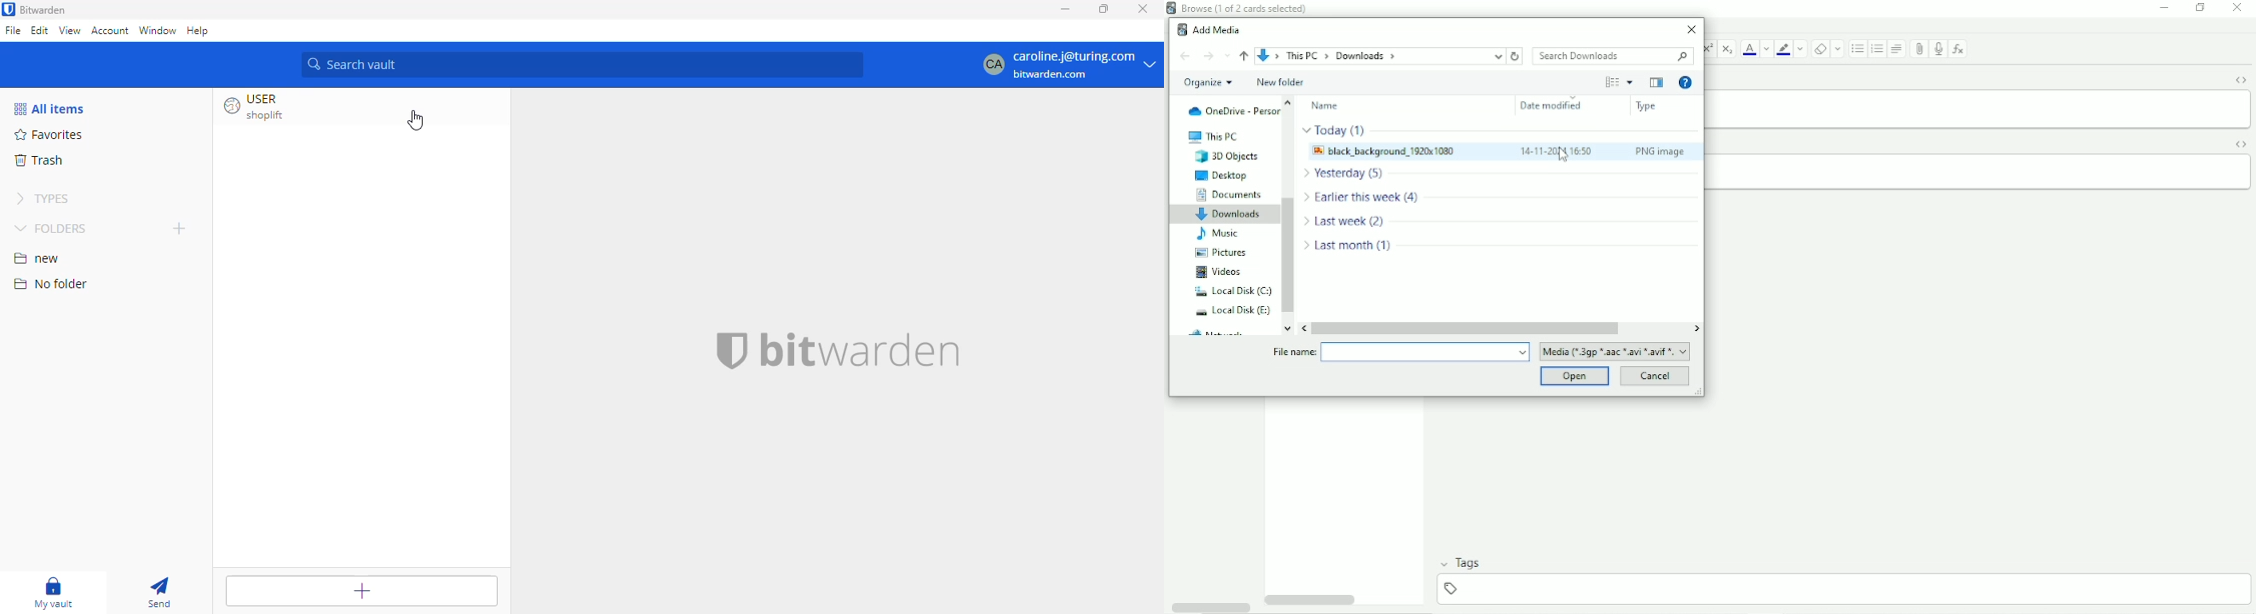  Describe the element at coordinates (1840, 589) in the screenshot. I see `add tag` at that location.